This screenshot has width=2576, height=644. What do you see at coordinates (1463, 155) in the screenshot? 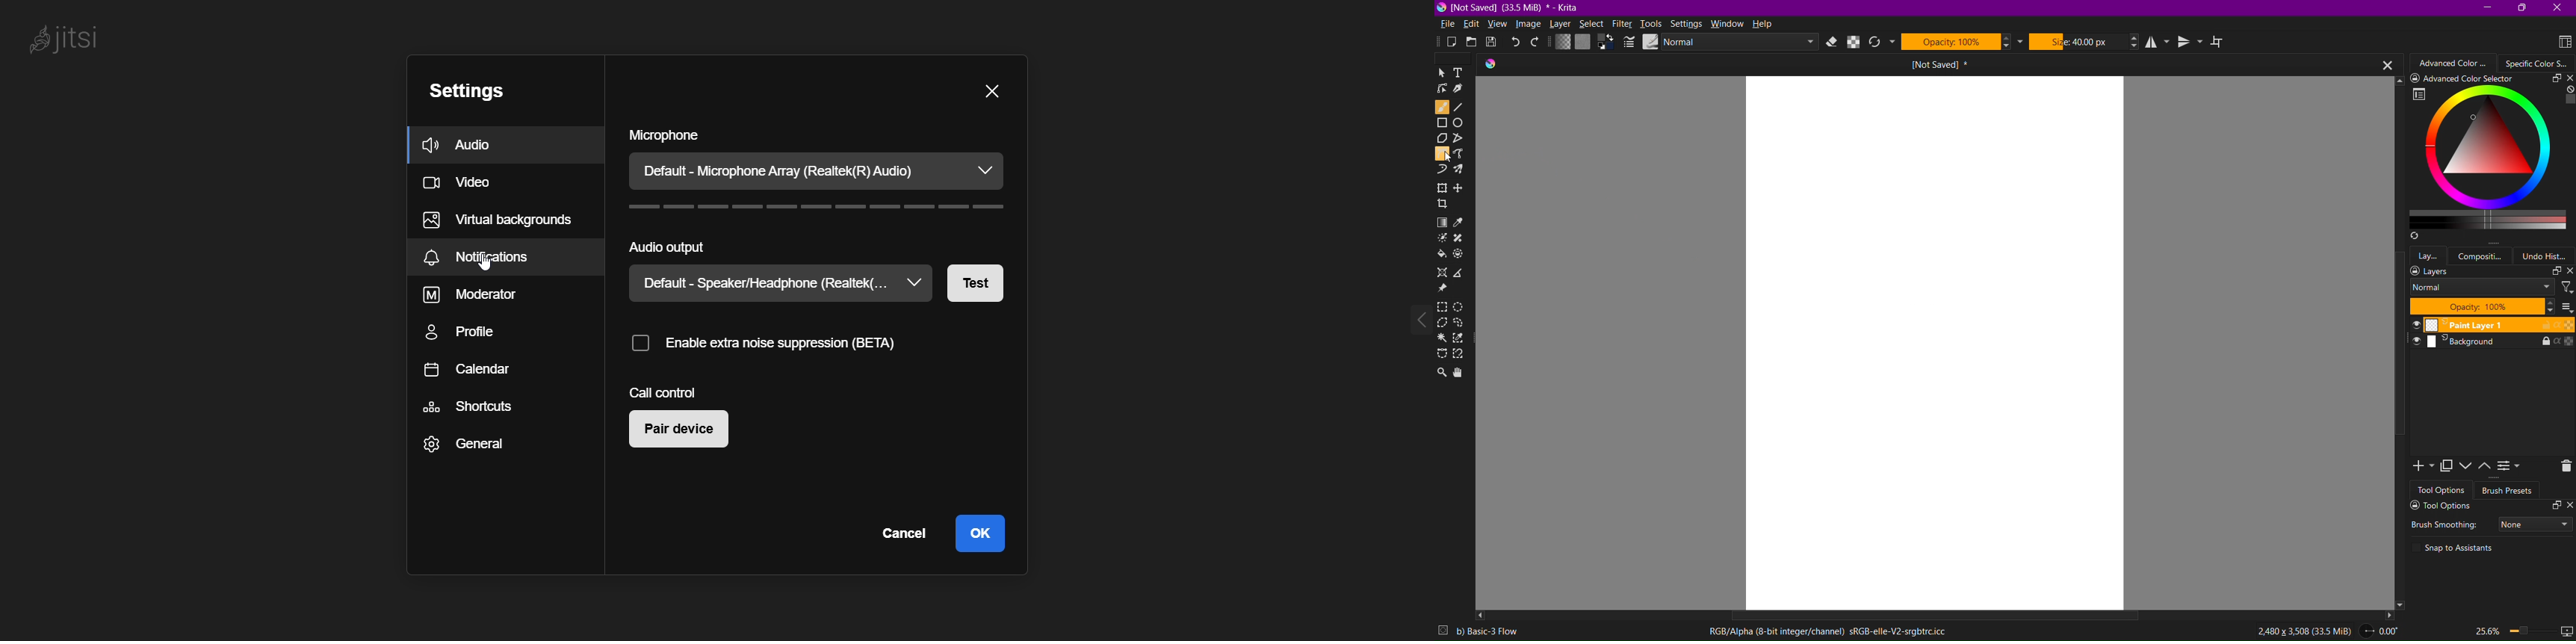
I see `Freehand Path Tool` at bounding box center [1463, 155].